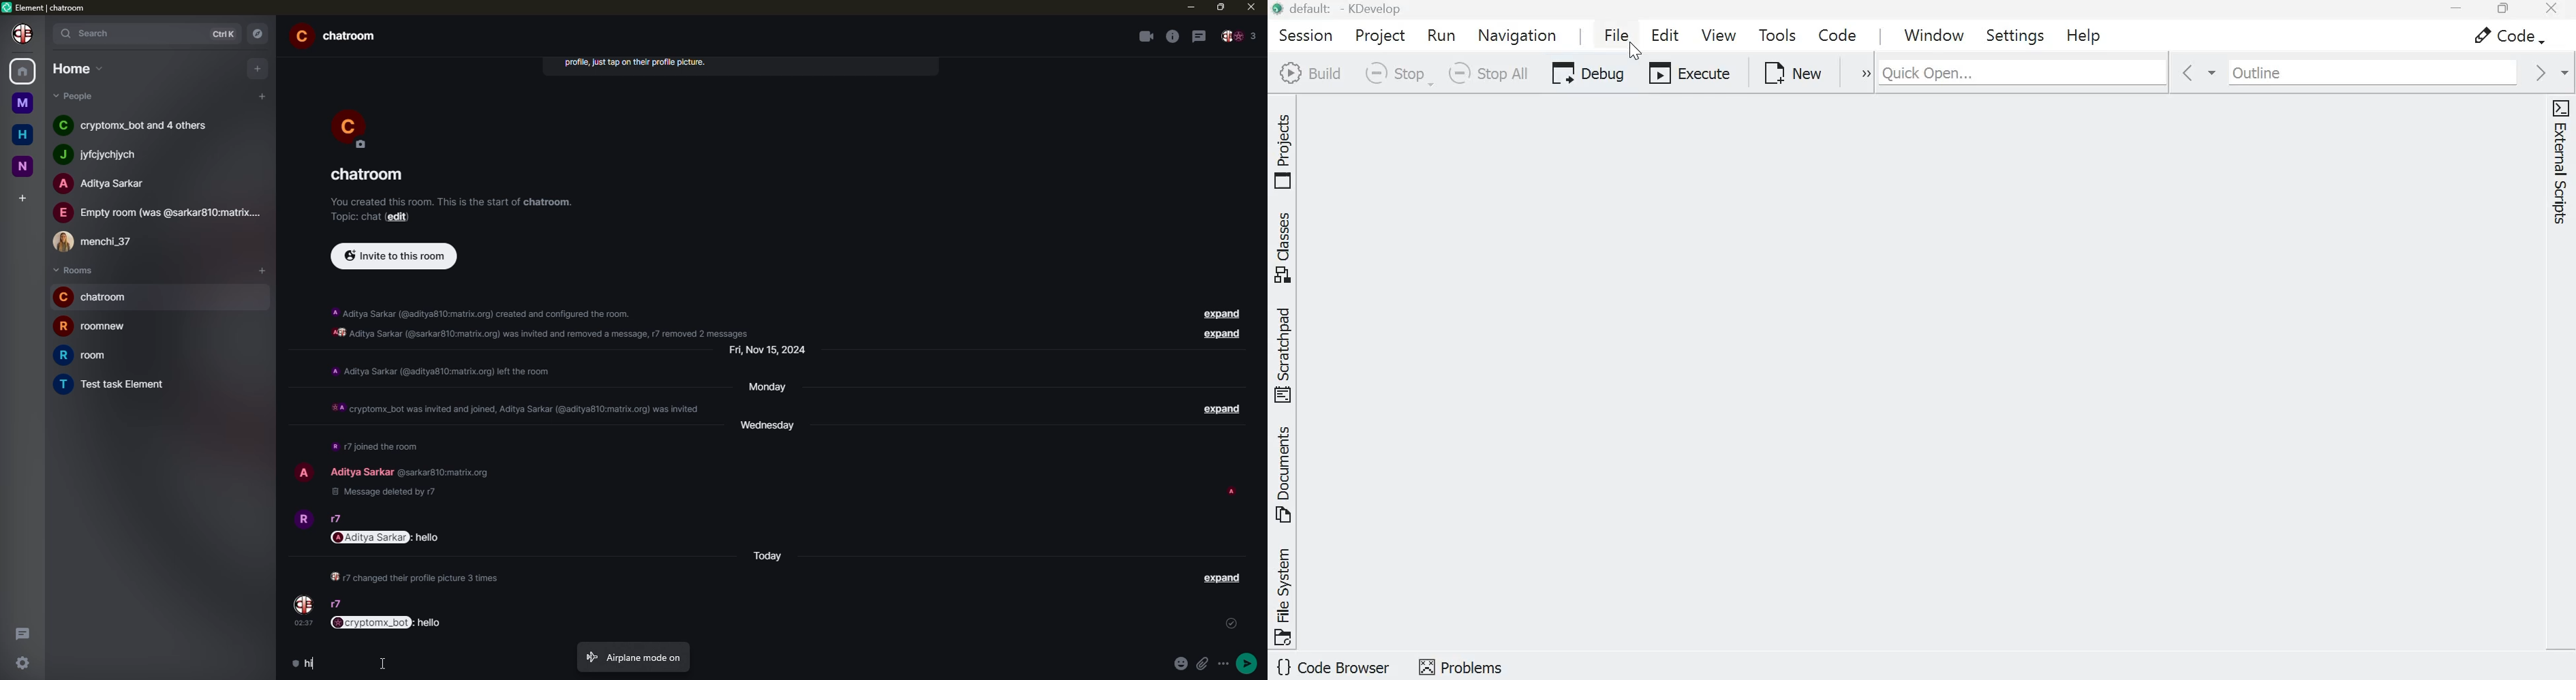  Describe the element at coordinates (337, 520) in the screenshot. I see `people` at that location.